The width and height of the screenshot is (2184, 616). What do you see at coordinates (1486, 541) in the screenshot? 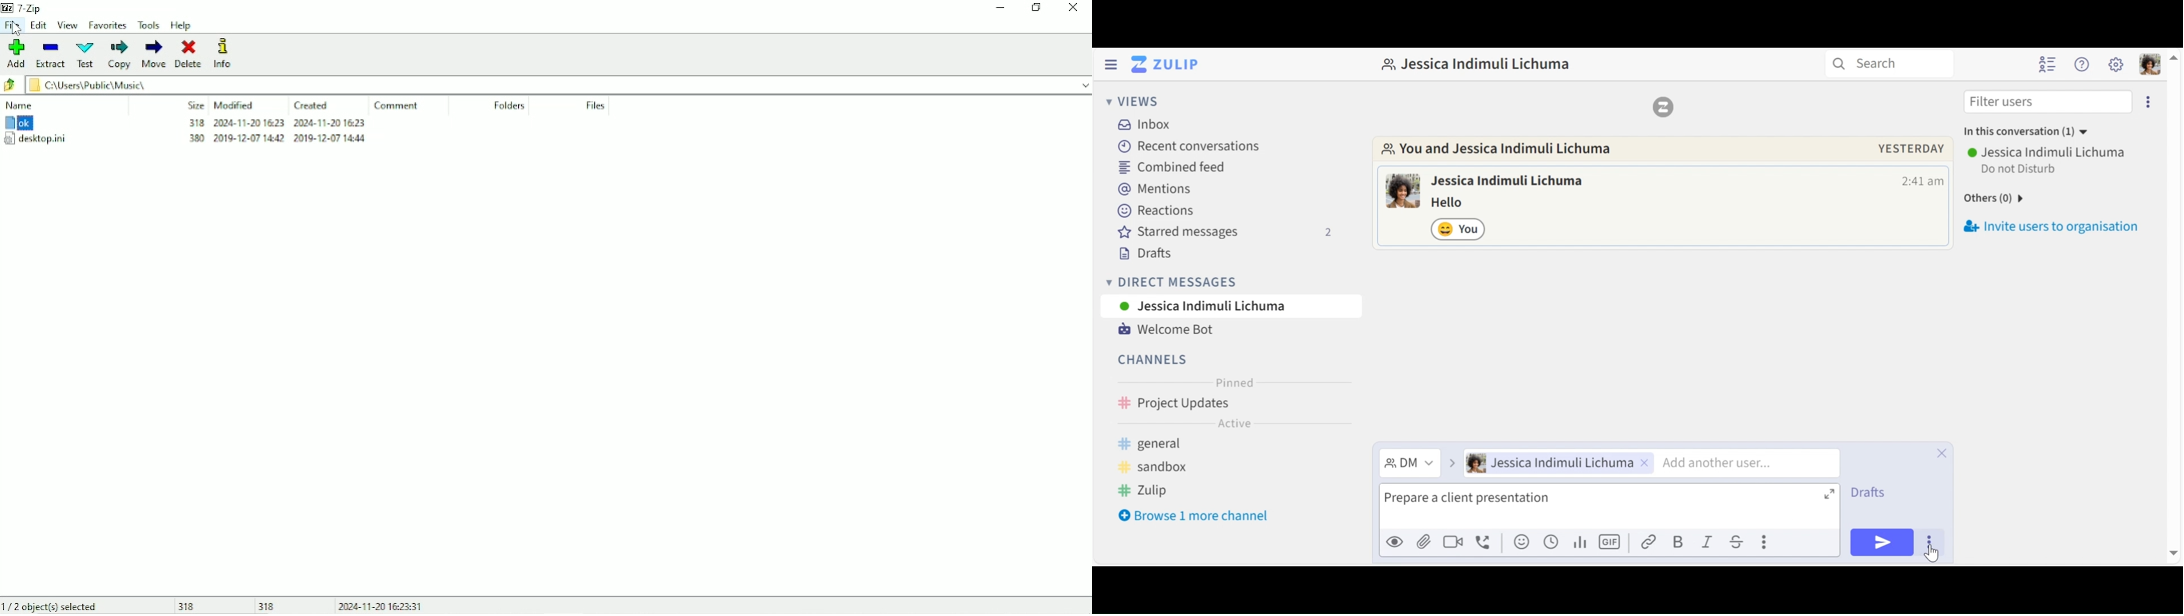
I see `Add Call` at bounding box center [1486, 541].